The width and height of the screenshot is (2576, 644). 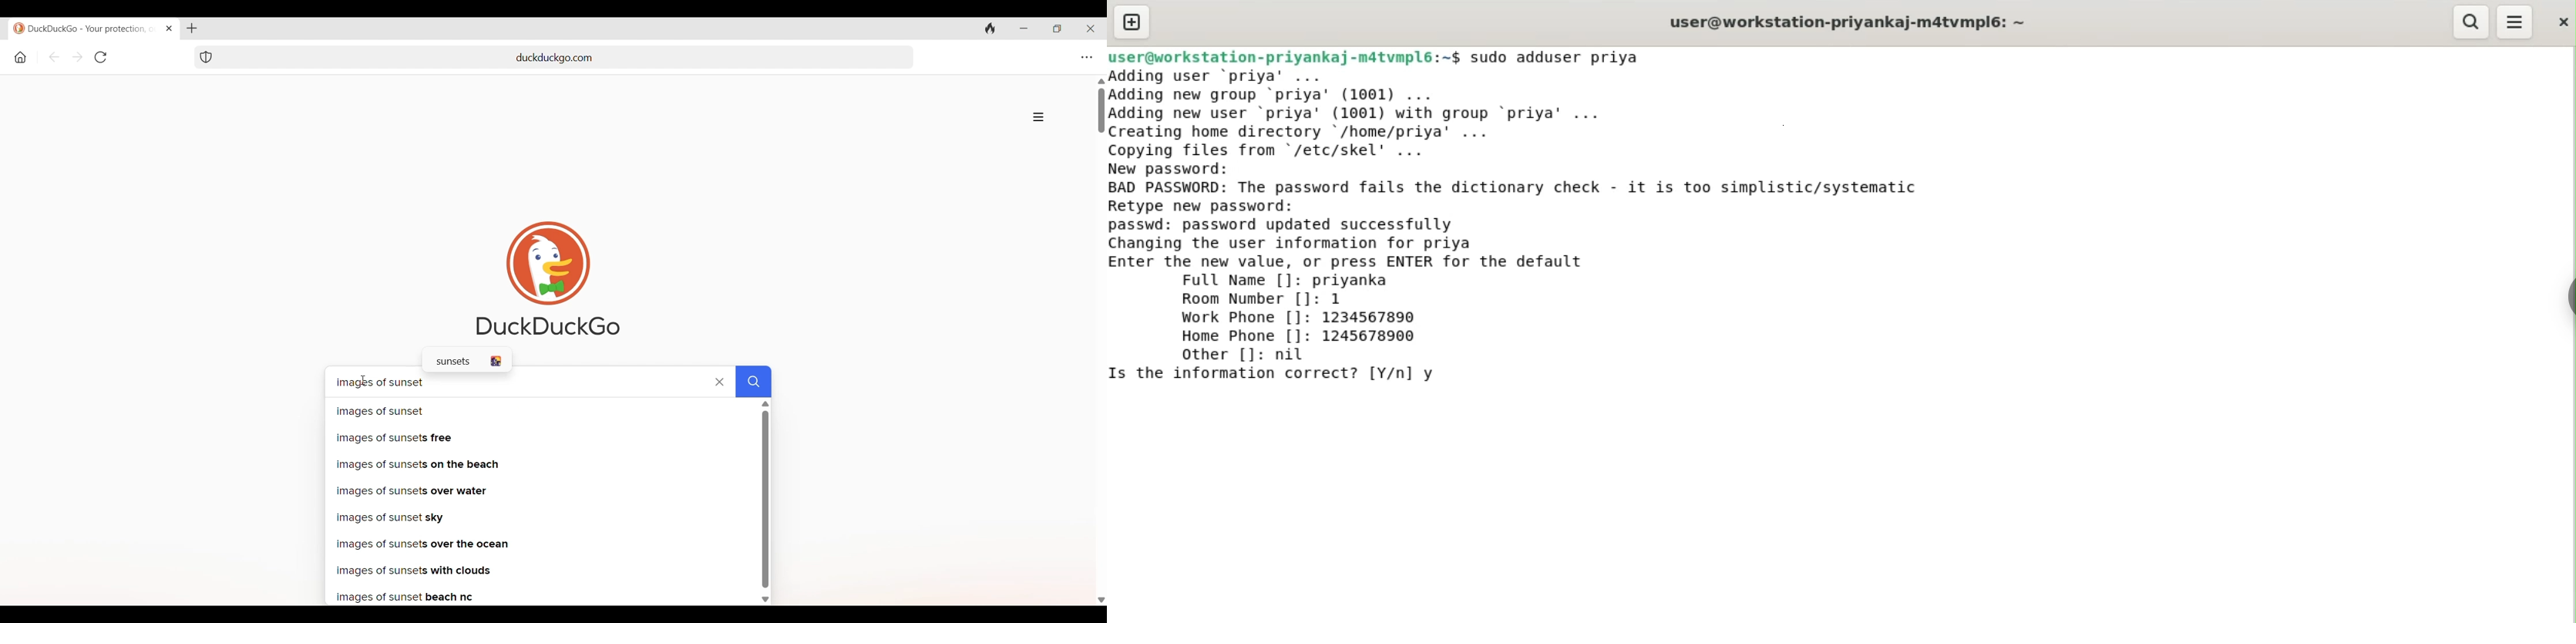 I want to click on Vertical slide bar, so click(x=1103, y=110).